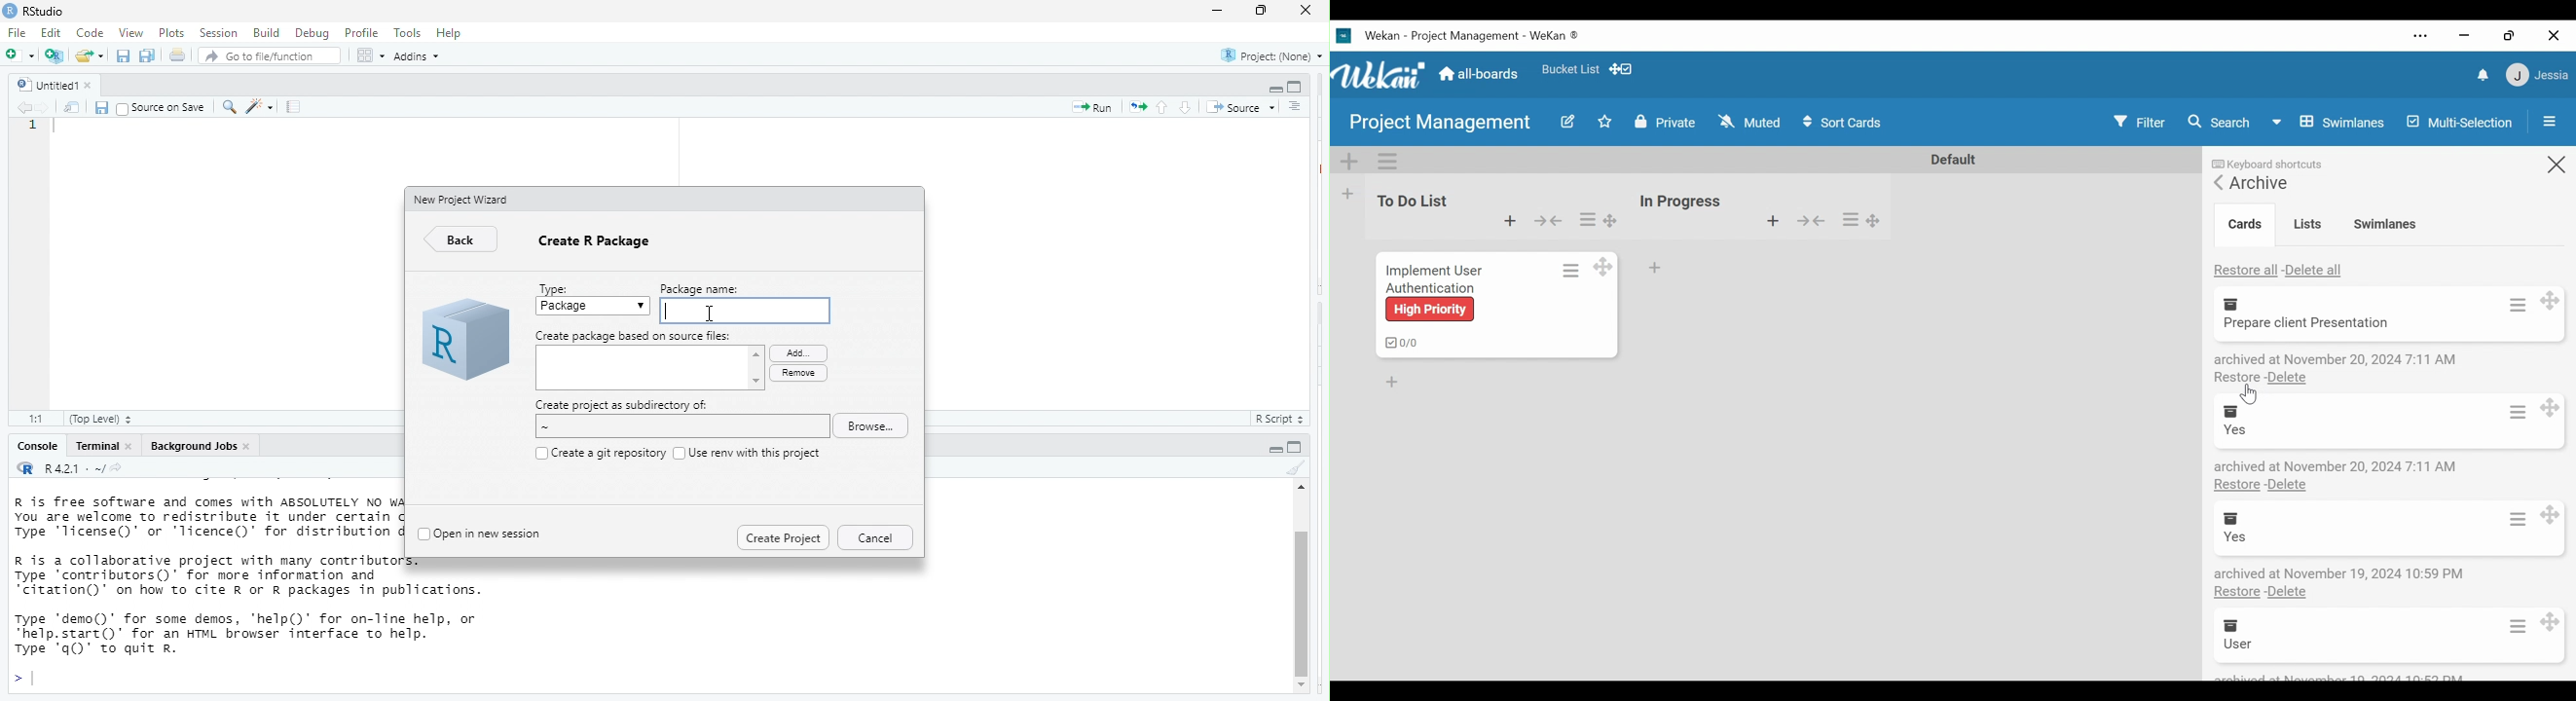 The image size is (2576, 728). What do you see at coordinates (2385, 223) in the screenshot?
I see `Swimlanes` at bounding box center [2385, 223].